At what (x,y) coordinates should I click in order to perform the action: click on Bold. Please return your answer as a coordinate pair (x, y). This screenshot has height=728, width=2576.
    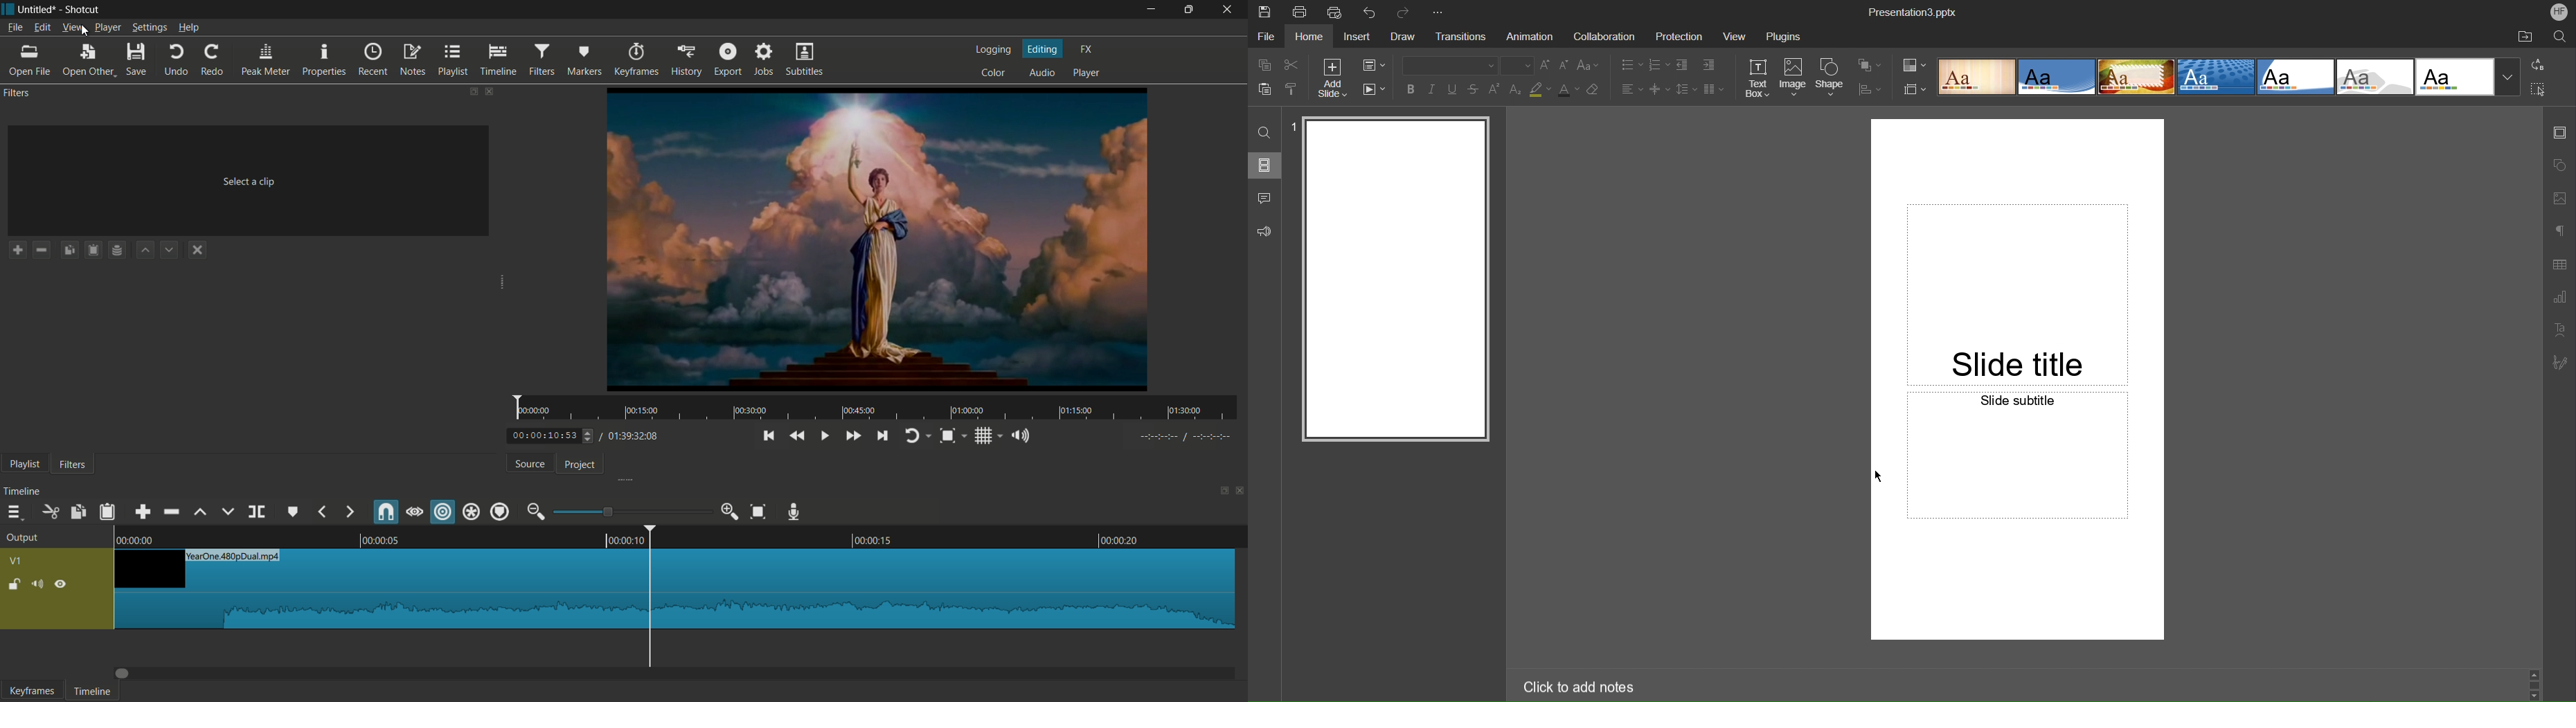
    Looking at the image, I should click on (1409, 90).